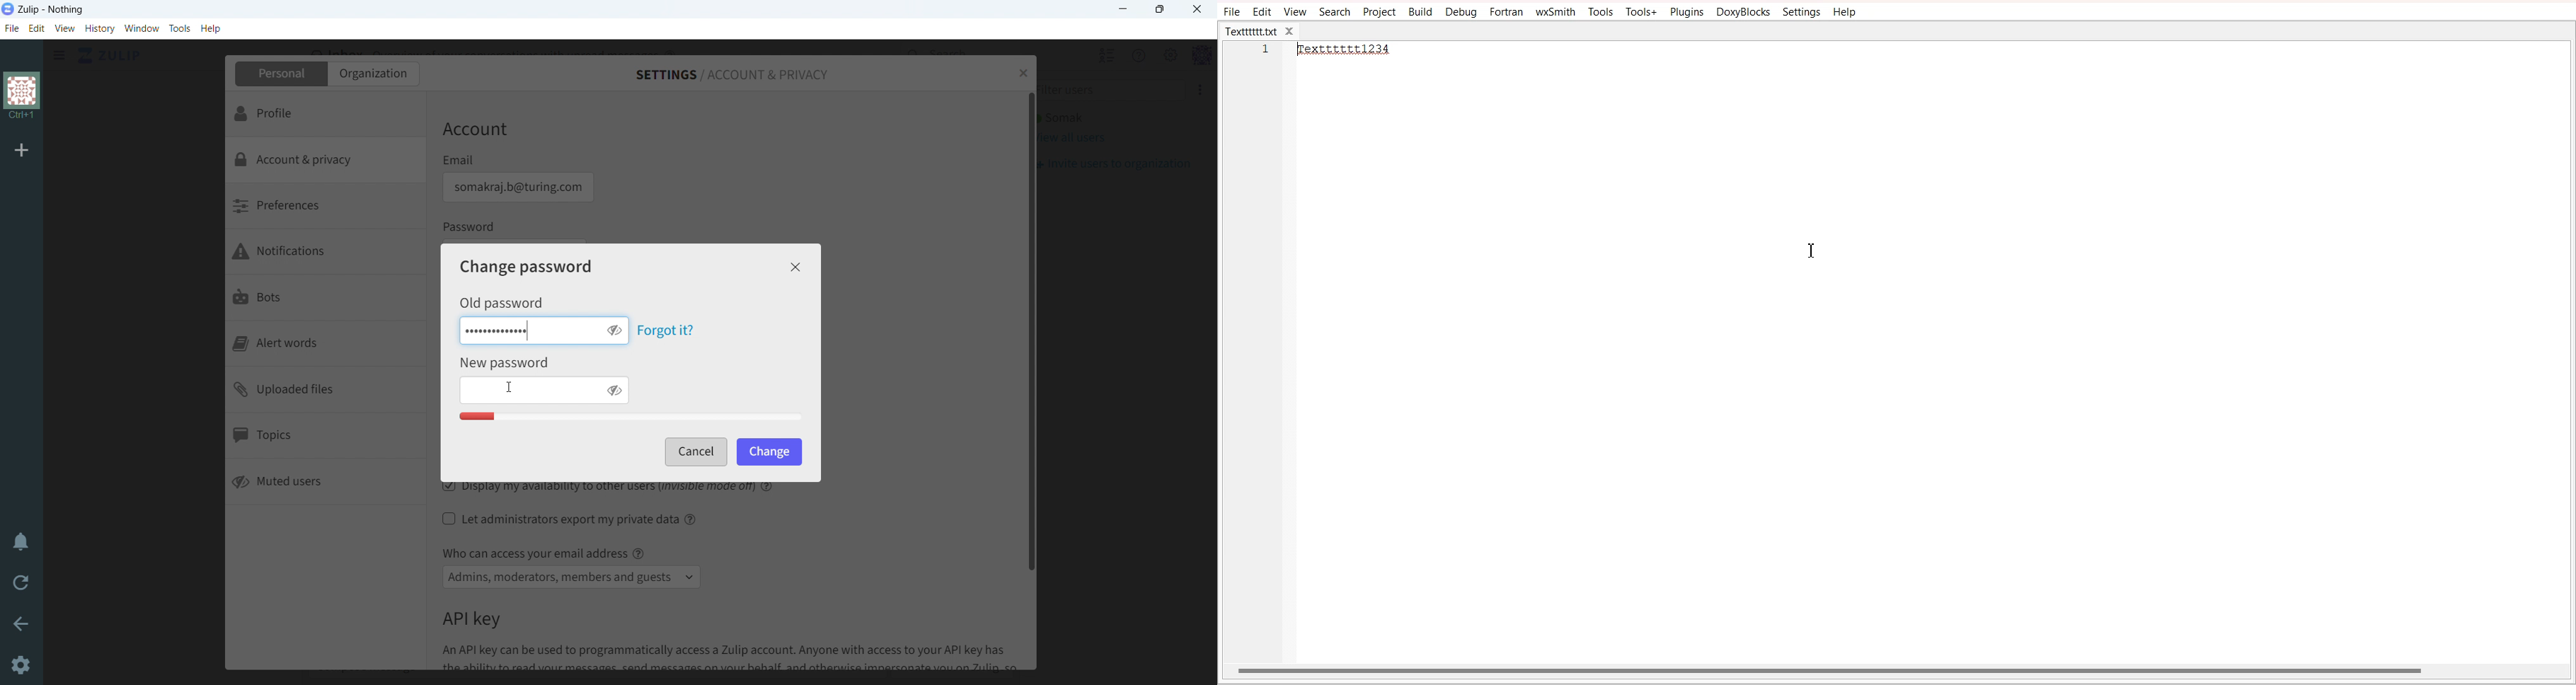  Describe the element at coordinates (632, 417) in the screenshot. I see `Password quaity` at that location.